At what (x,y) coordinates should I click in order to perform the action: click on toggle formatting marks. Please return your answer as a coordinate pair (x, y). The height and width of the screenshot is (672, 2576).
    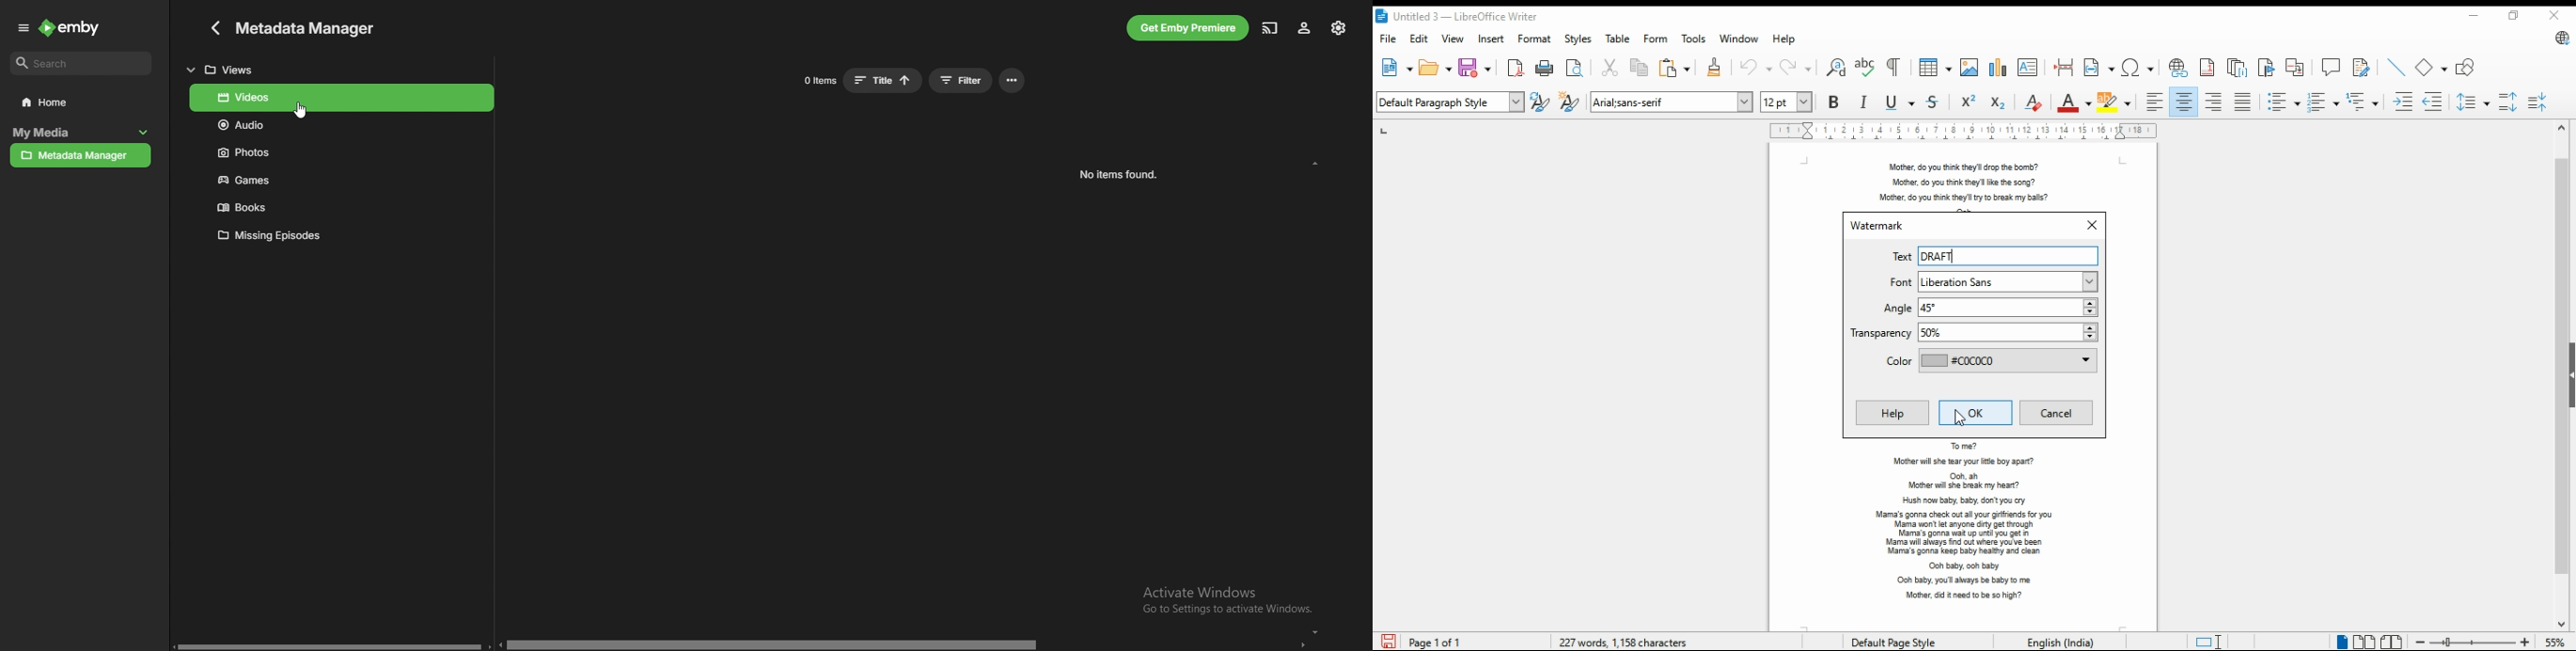
    Looking at the image, I should click on (1895, 68).